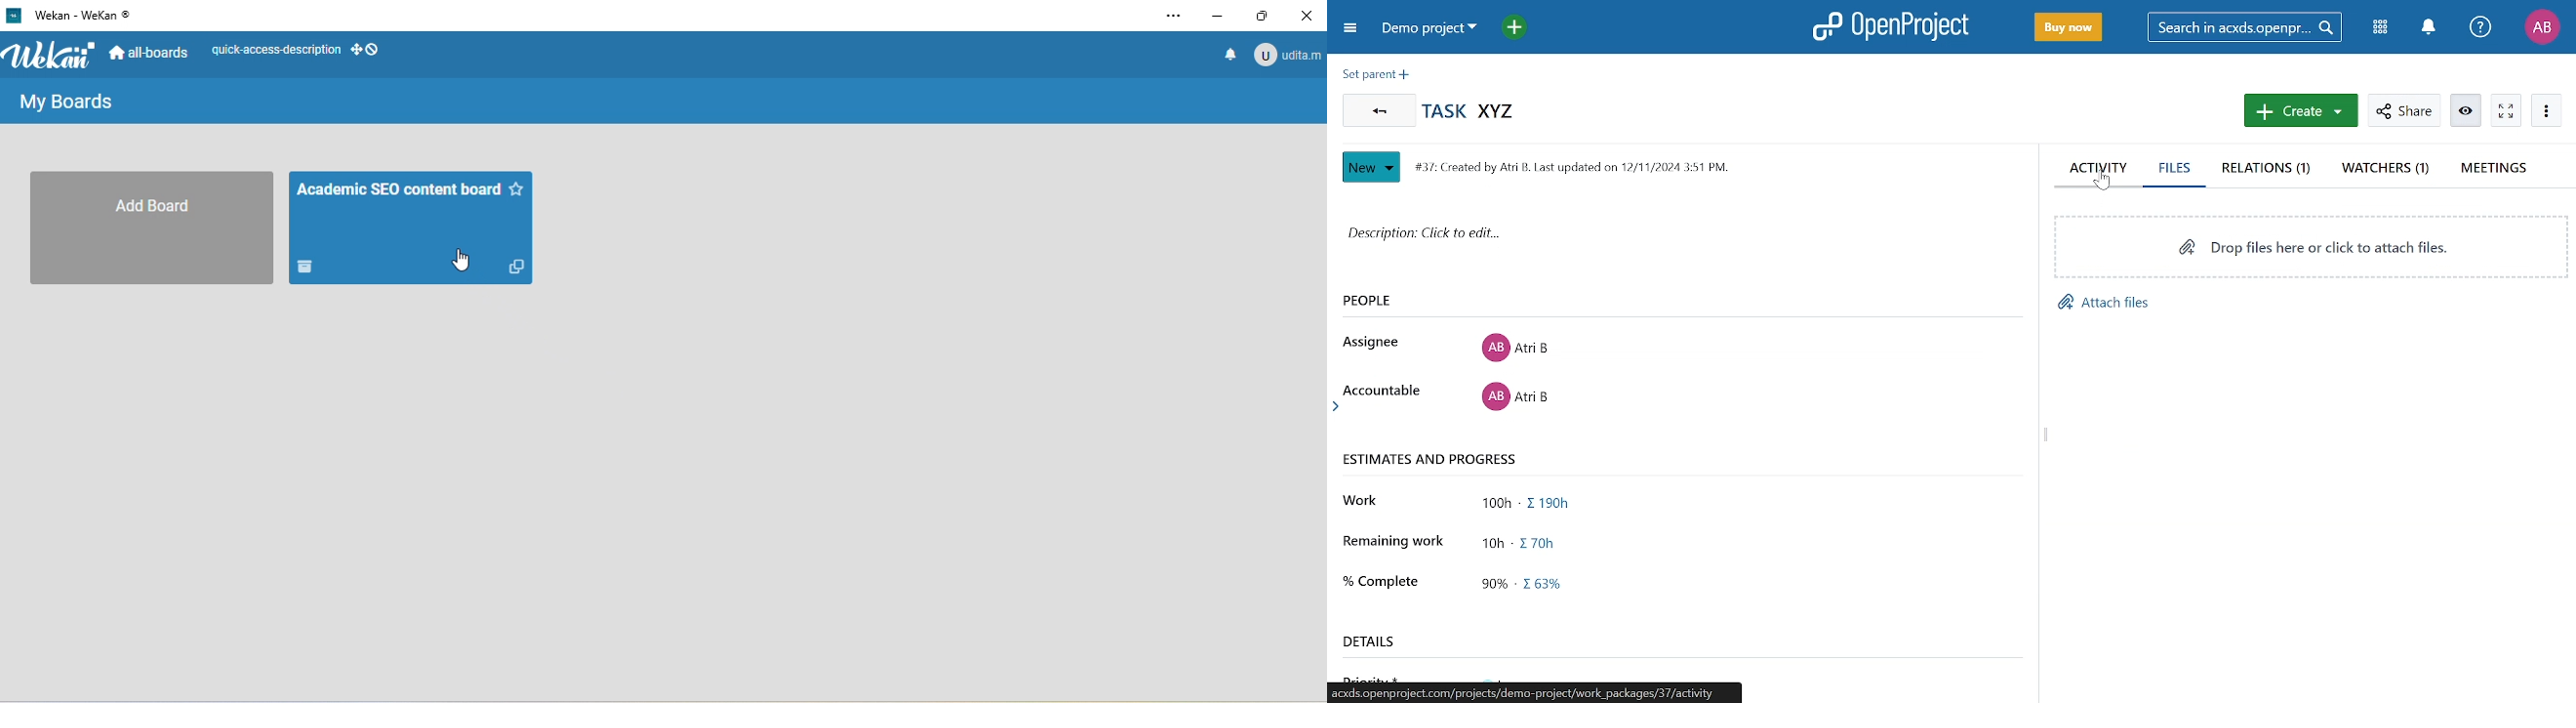  Describe the element at coordinates (151, 51) in the screenshot. I see `all-boards` at that location.